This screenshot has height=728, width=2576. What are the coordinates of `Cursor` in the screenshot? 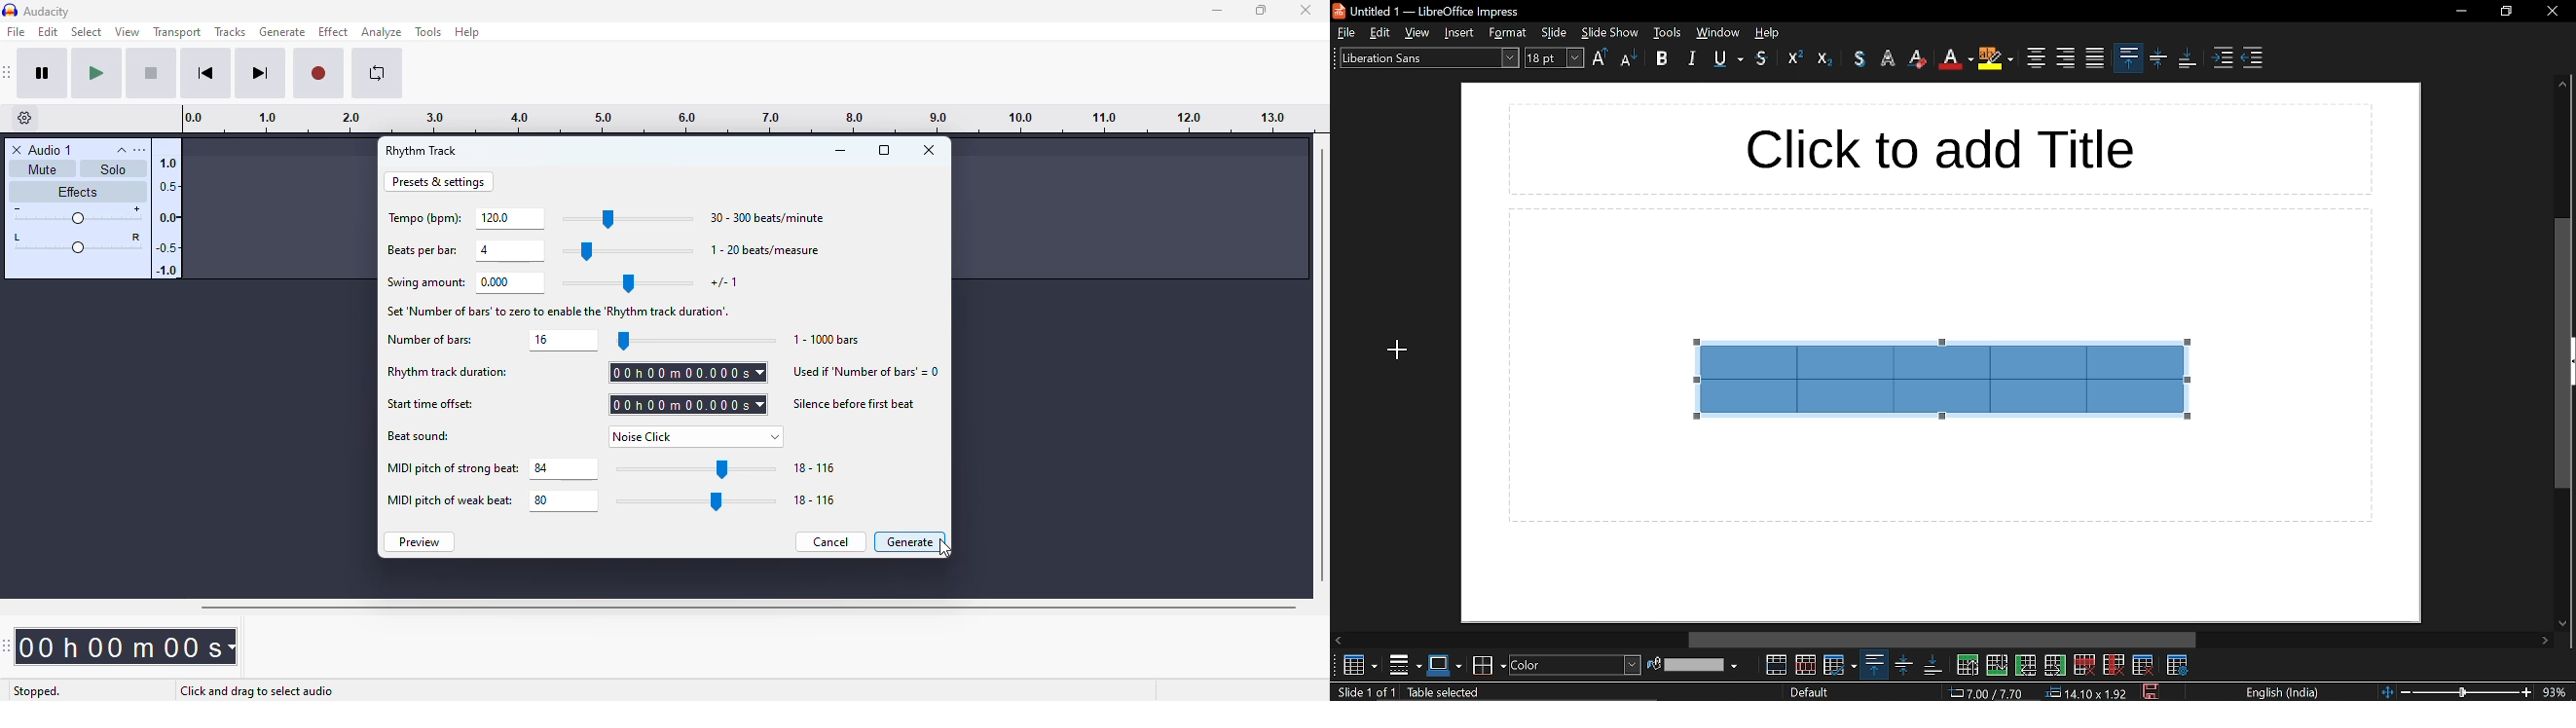 It's located at (1399, 348).